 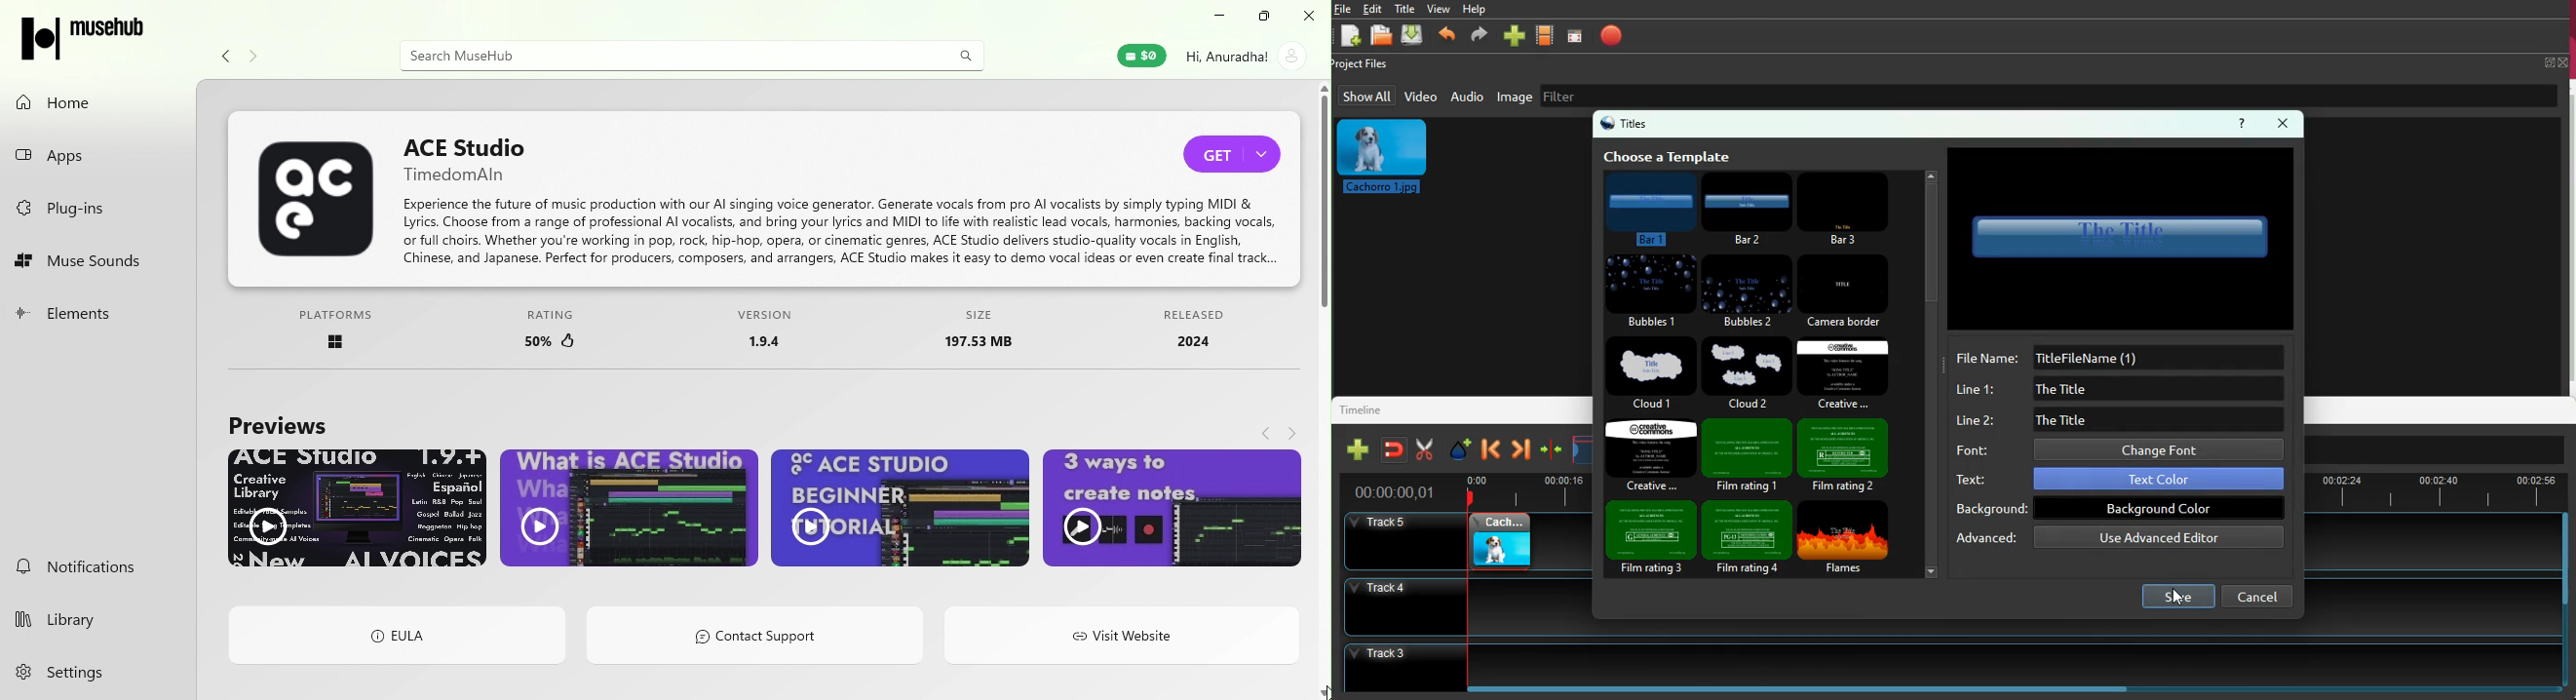 What do you see at coordinates (755, 639) in the screenshot?
I see `Contact support` at bounding box center [755, 639].